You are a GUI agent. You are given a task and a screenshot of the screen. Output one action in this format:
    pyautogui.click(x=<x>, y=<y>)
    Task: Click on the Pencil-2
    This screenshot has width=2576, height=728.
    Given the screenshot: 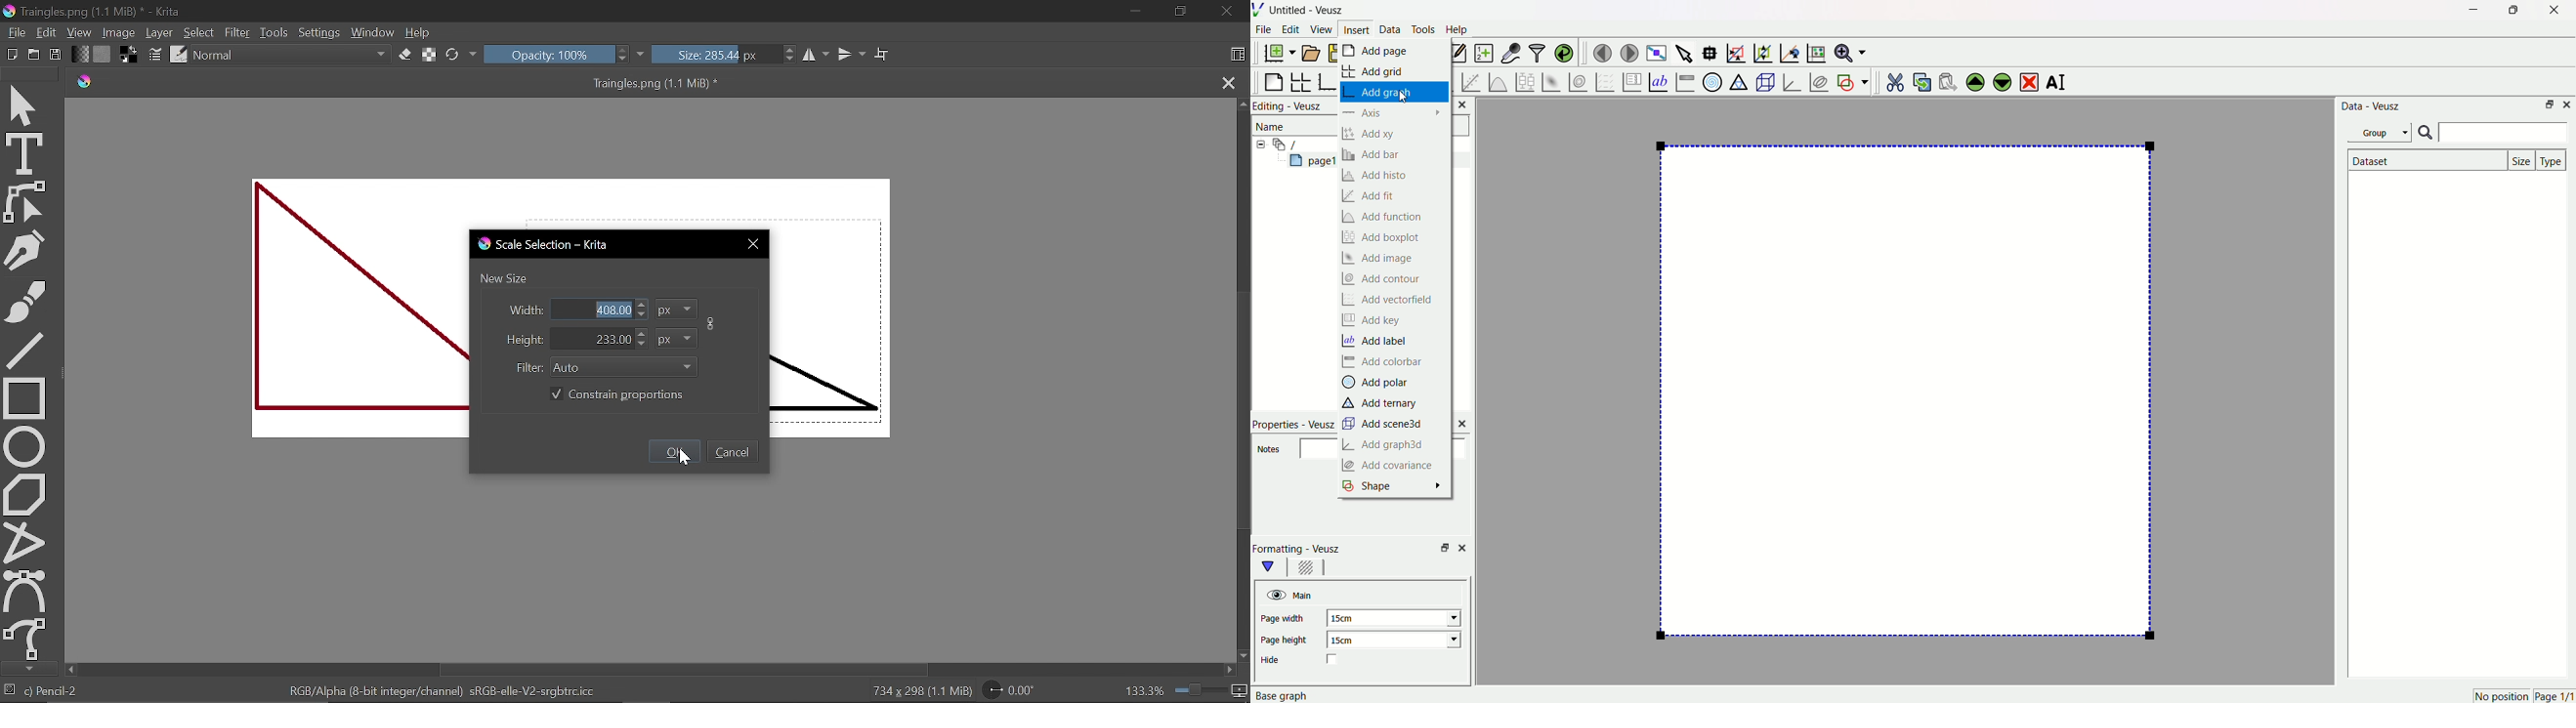 What is the action you would take?
    pyautogui.click(x=56, y=691)
    